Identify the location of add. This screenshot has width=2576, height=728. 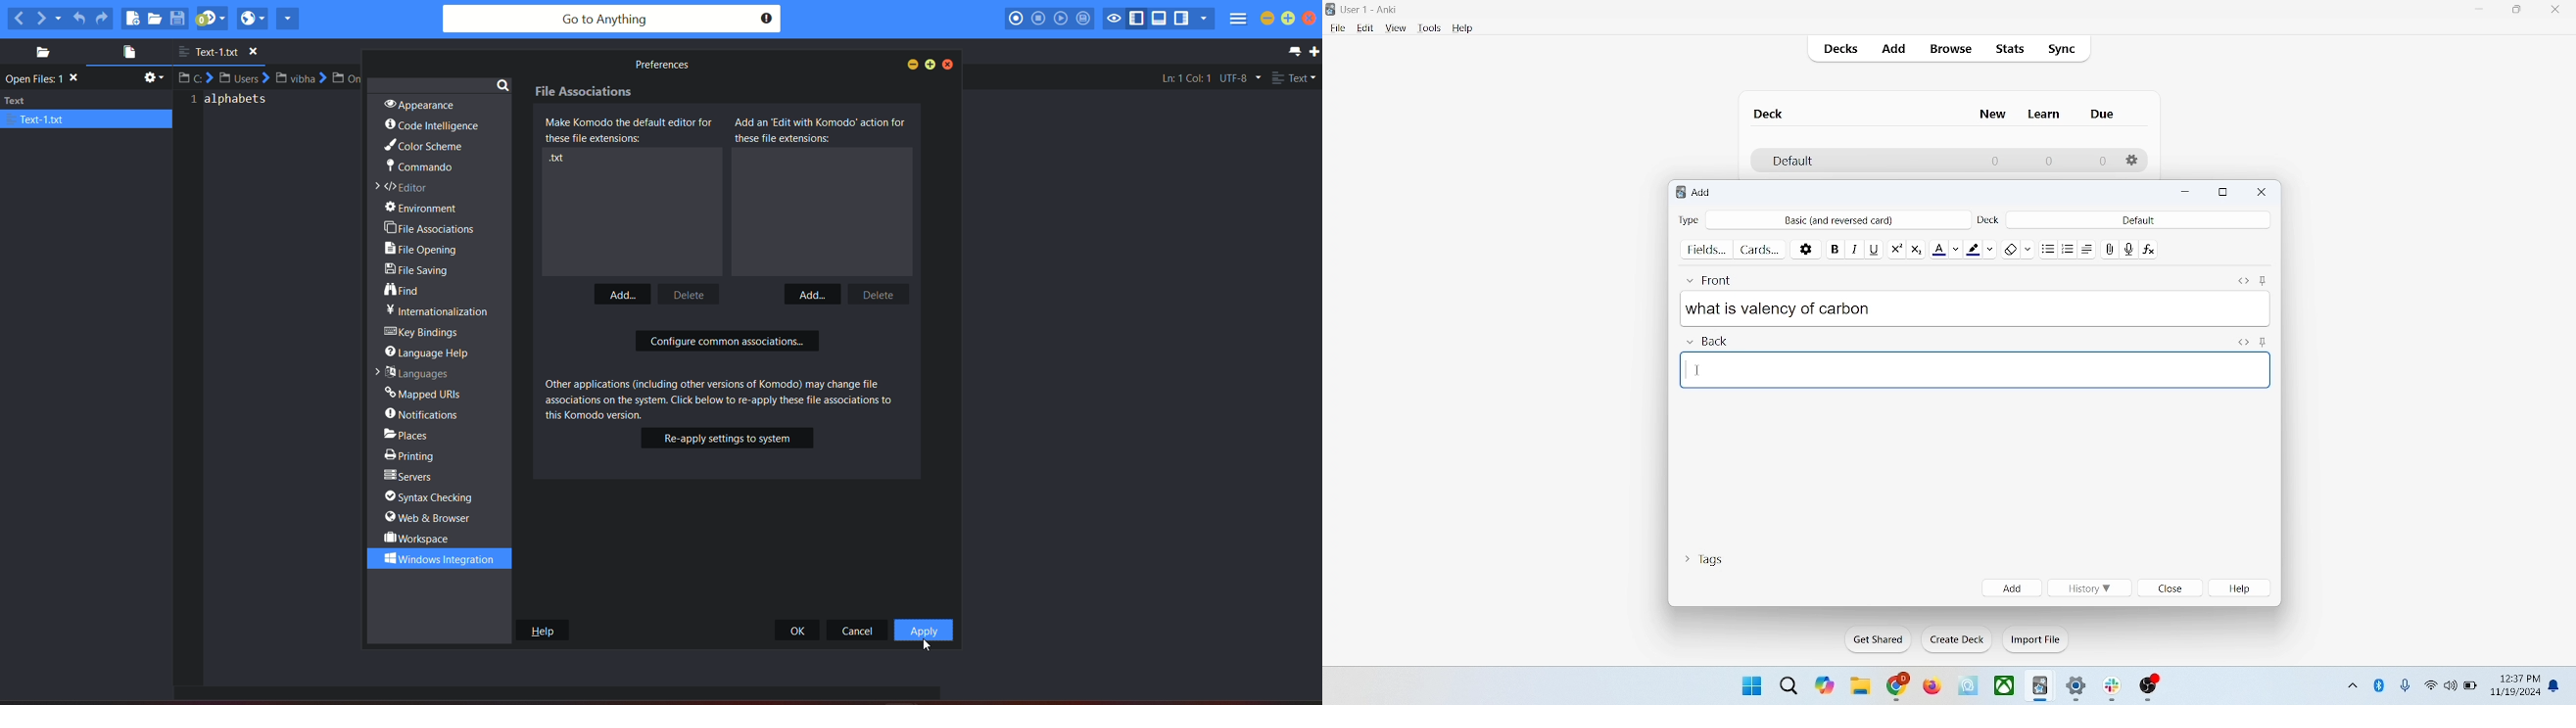
(1703, 192).